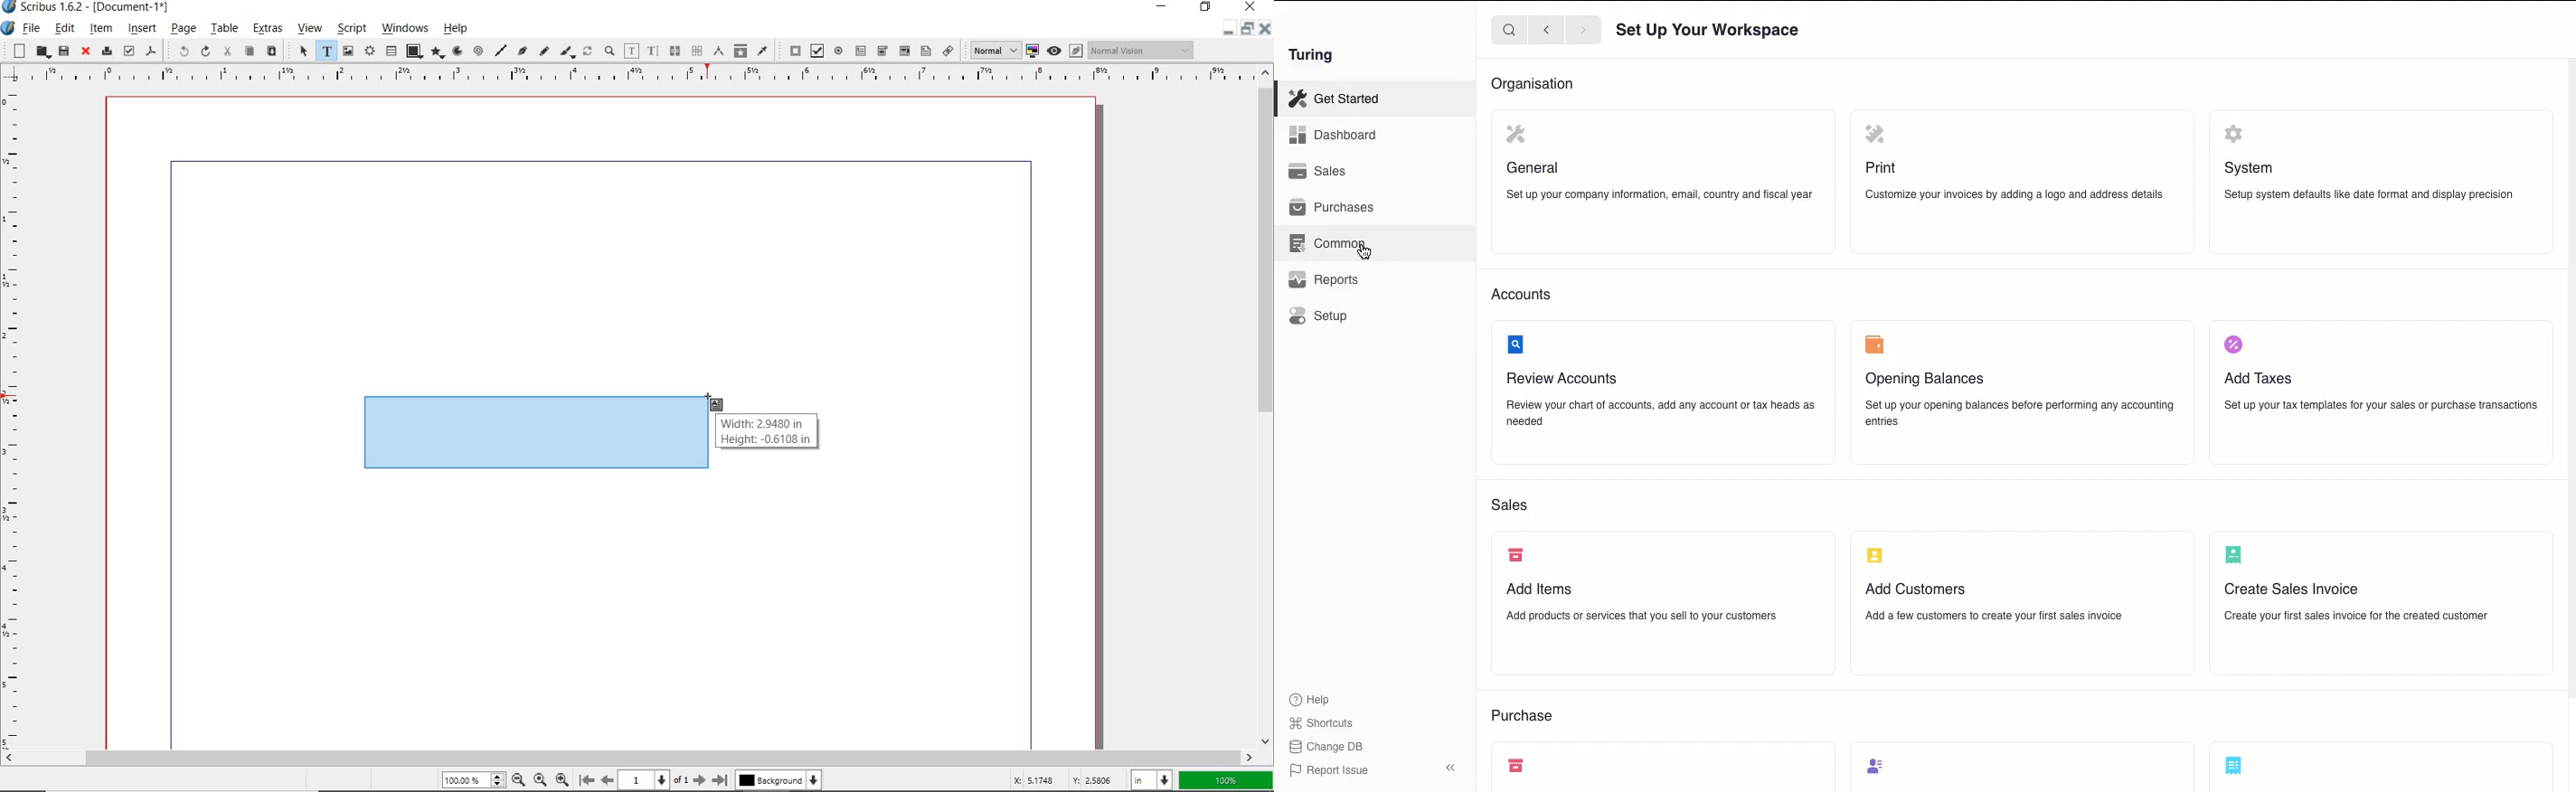 This screenshot has width=2576, height=812. Describe the element at coordinates (696, 52) in the screenshot. I see `unlink text frames` at that location.